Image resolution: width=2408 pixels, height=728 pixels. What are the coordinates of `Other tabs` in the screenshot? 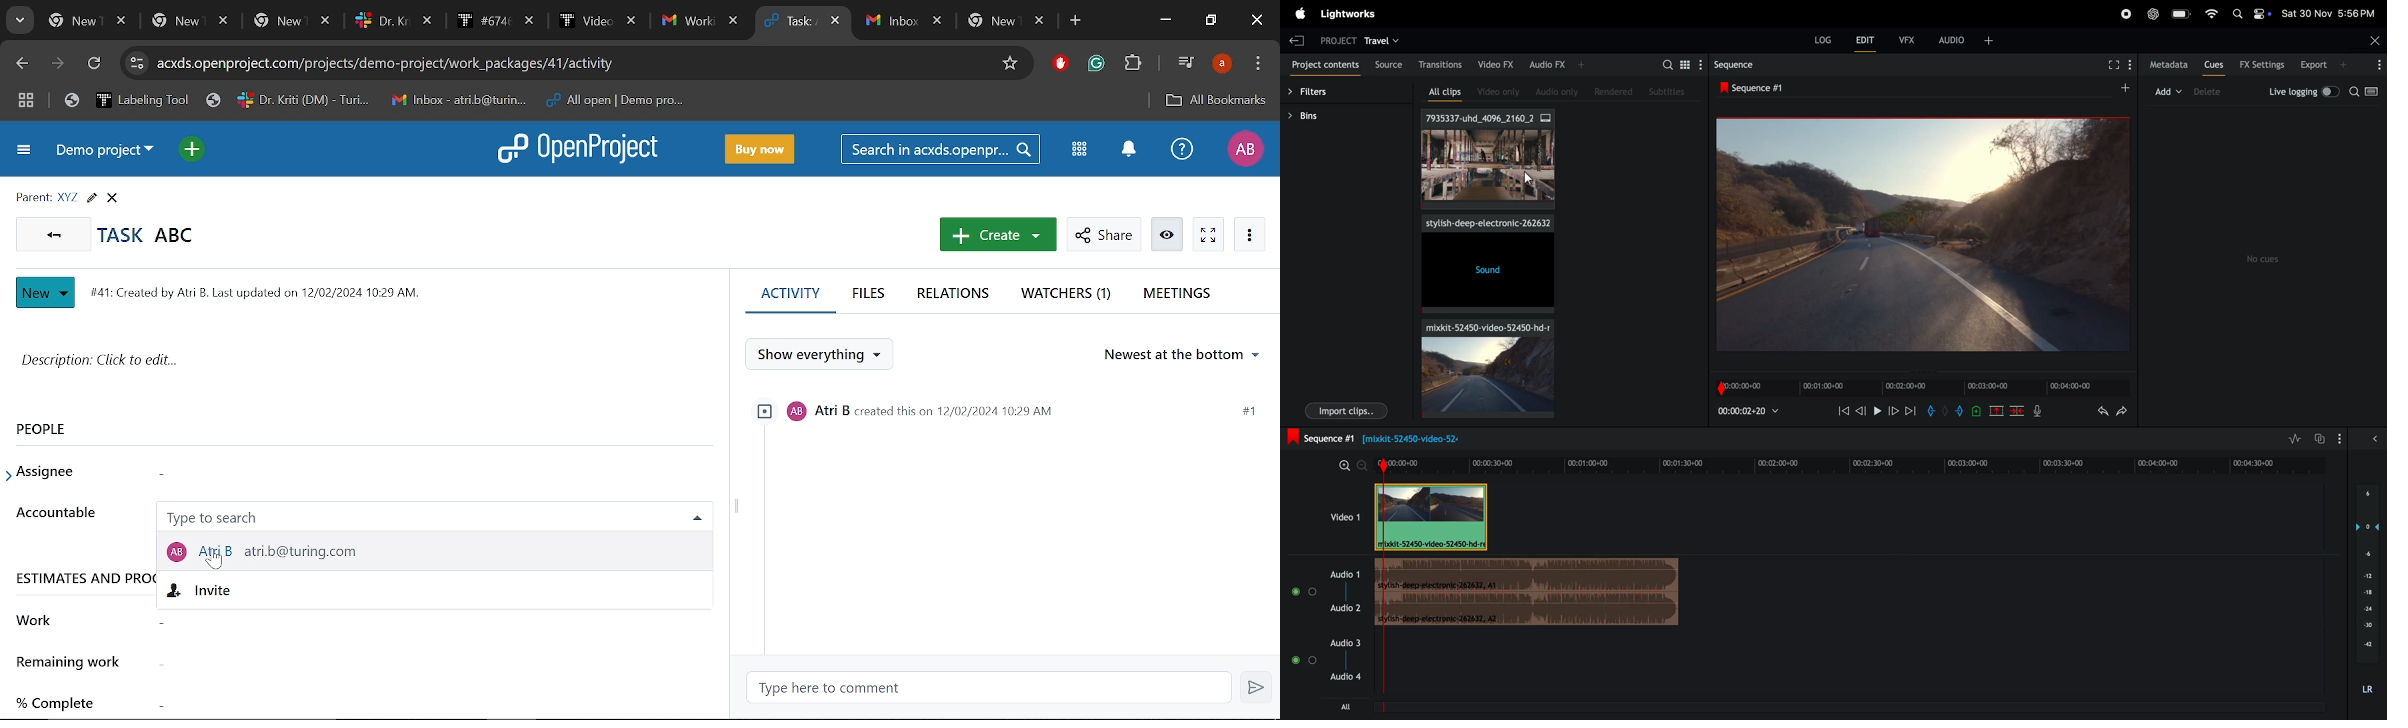 It's located at (959, 21).